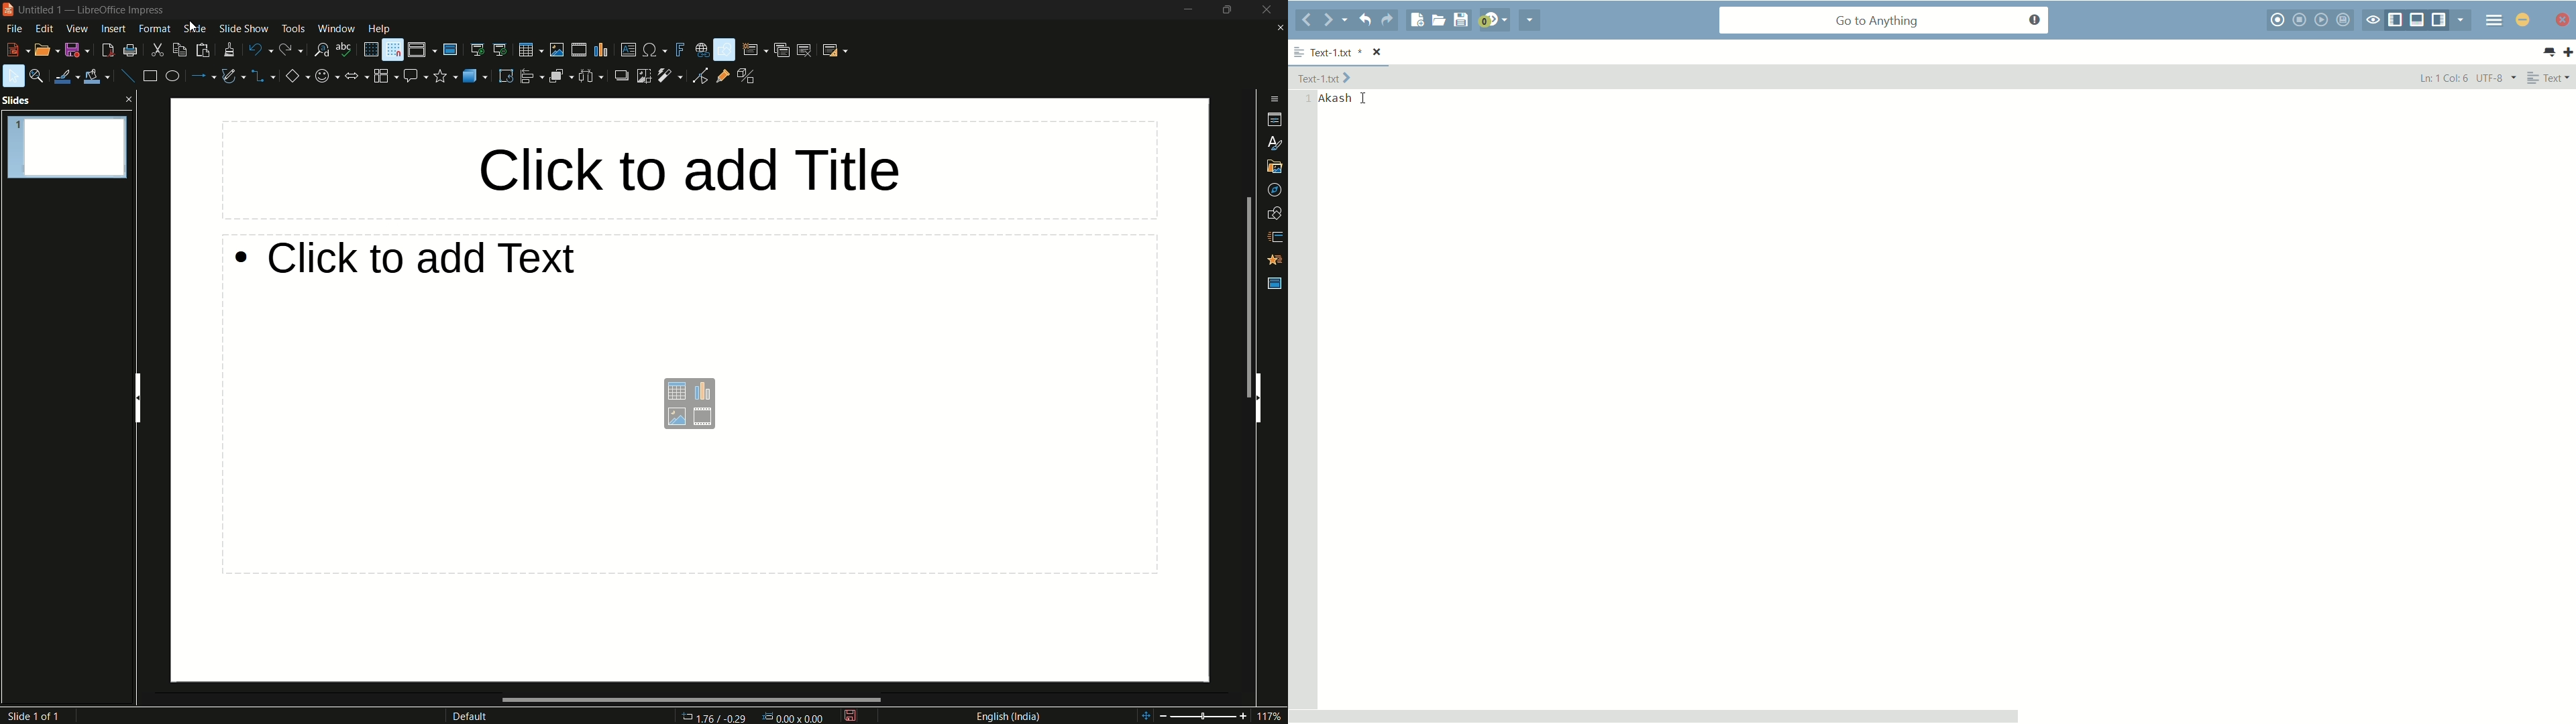 This screenshot has width=2576, height=728. Describe the element at coordinates (1204, 718) in the screenshot. I see `adjustment bar` at that location.